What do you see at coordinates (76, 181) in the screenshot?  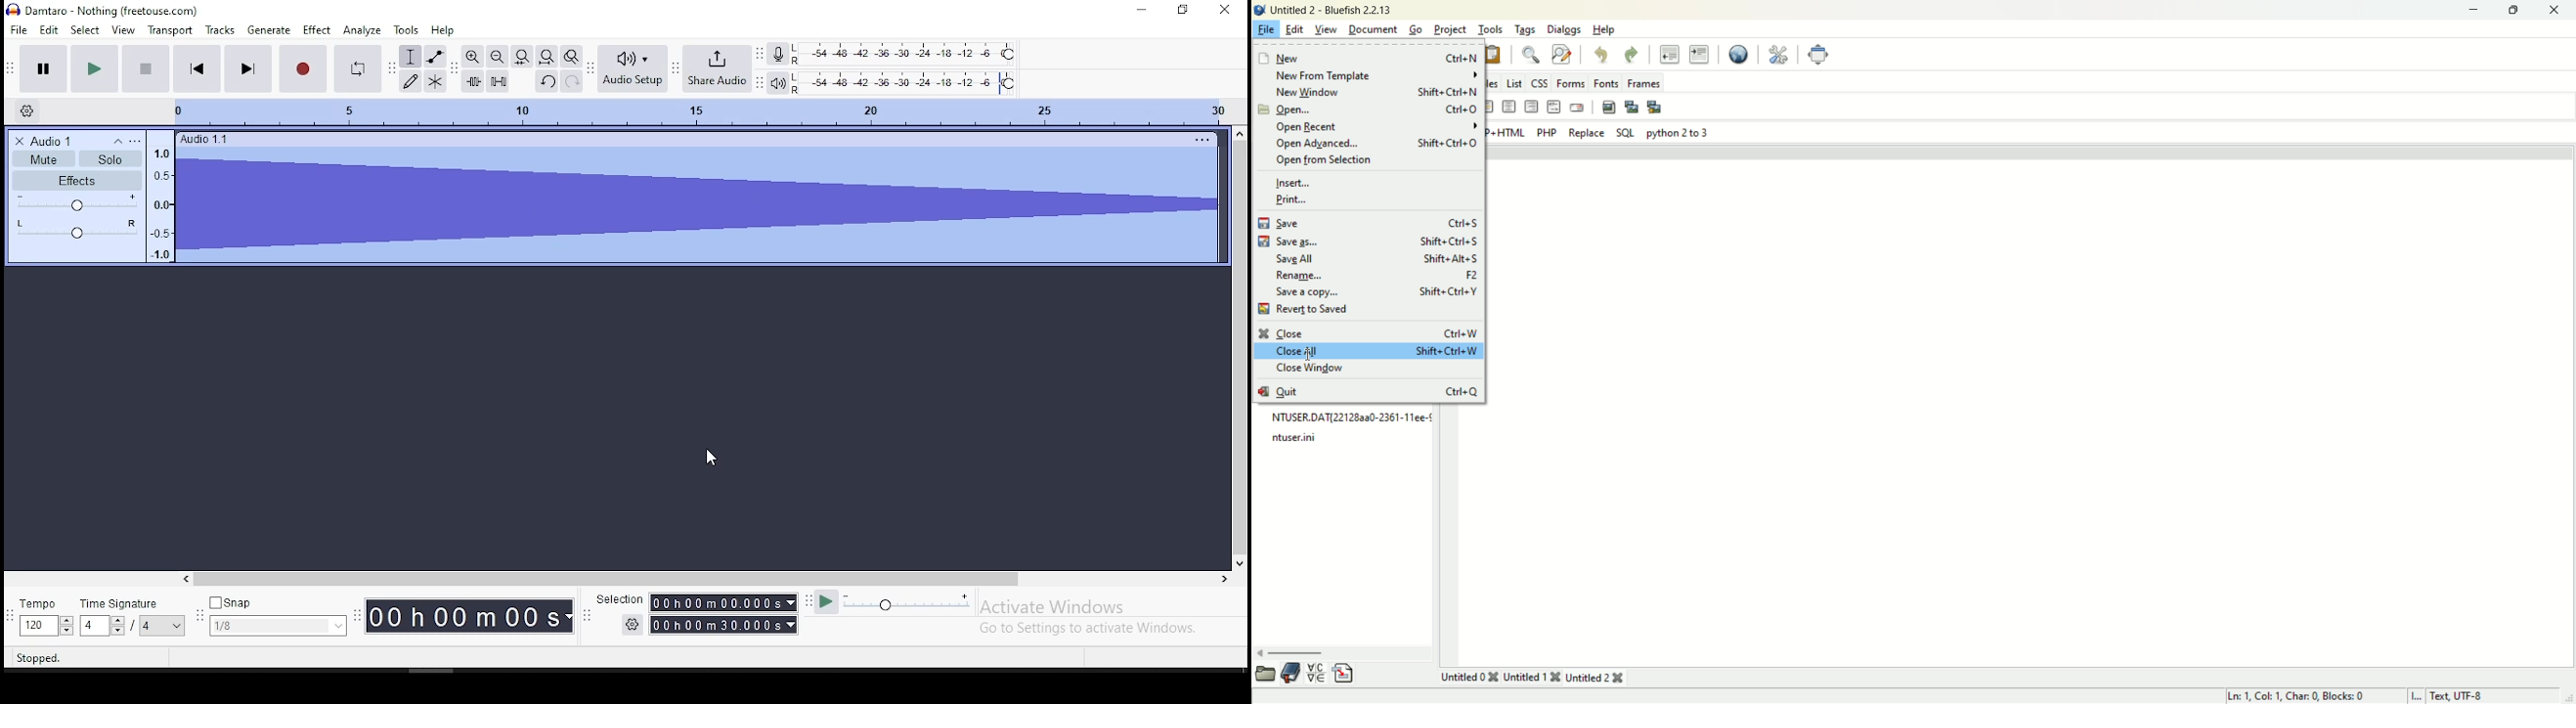 I see `effects` at bounding box center [76, 181].